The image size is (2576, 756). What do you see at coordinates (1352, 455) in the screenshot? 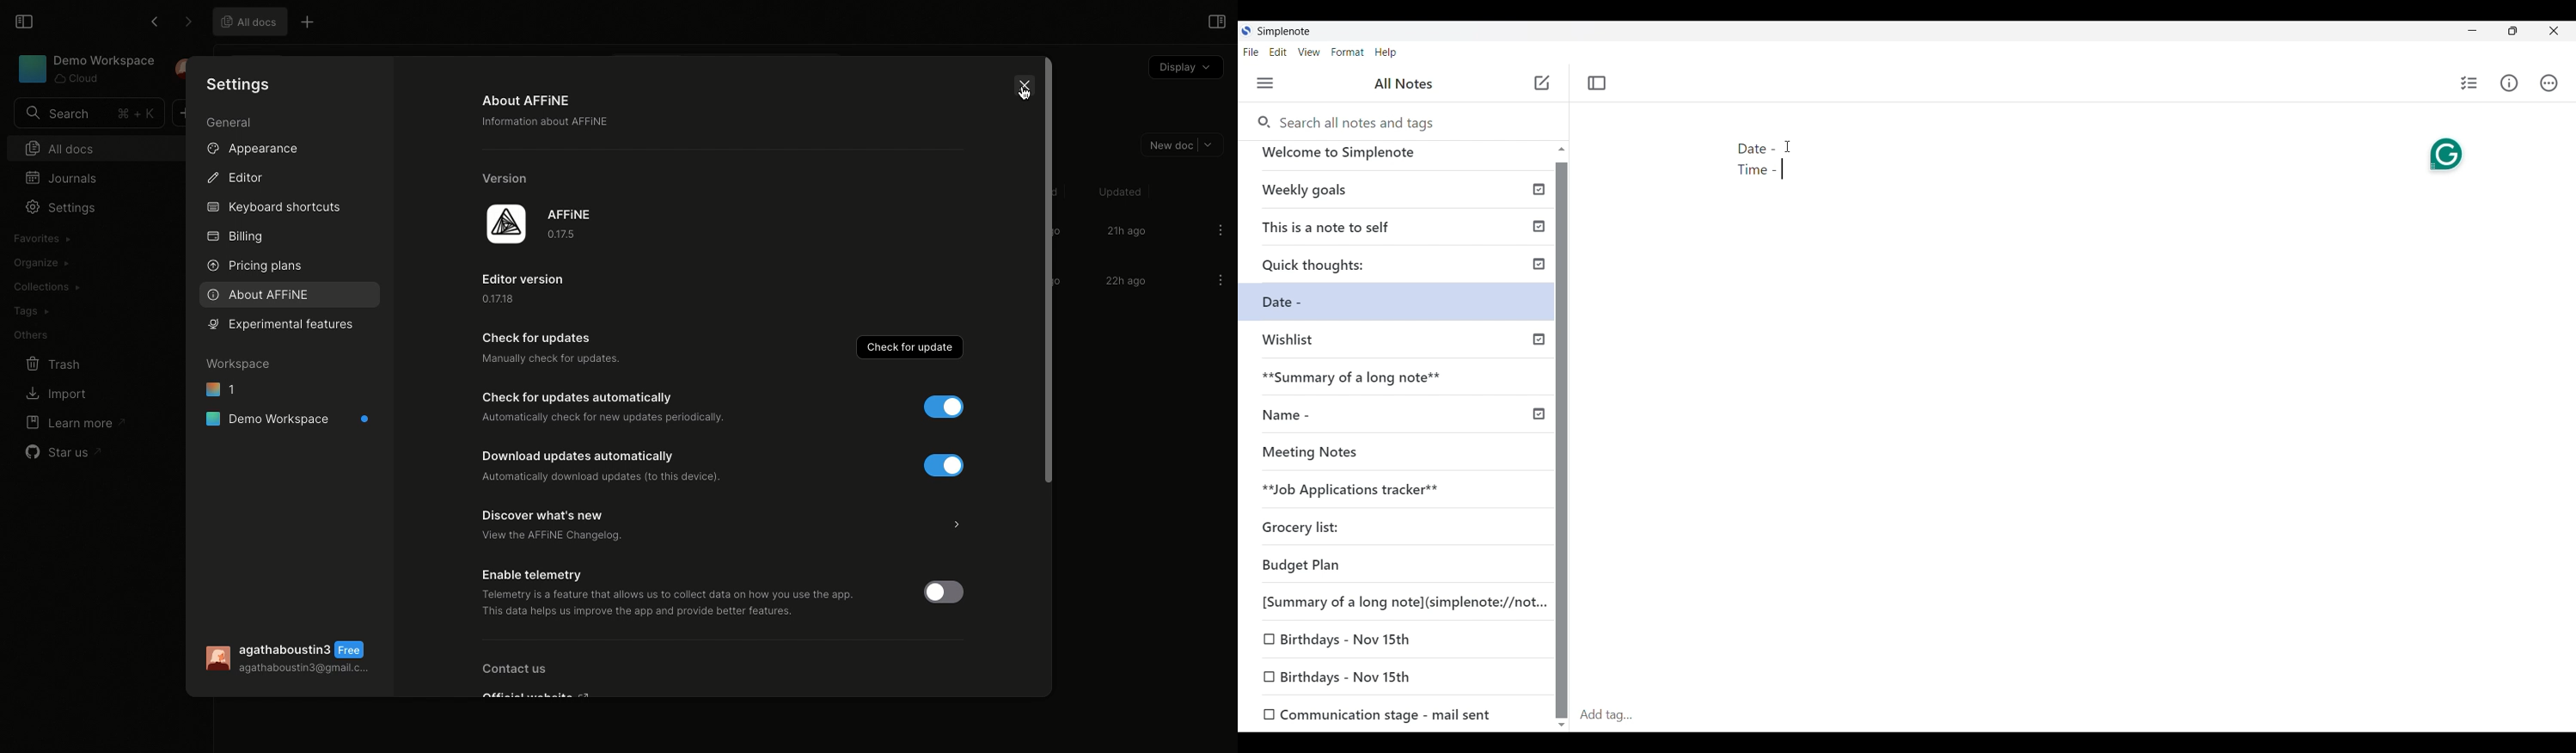
I see `Unpublished note` at bounding box center [1352, 455].